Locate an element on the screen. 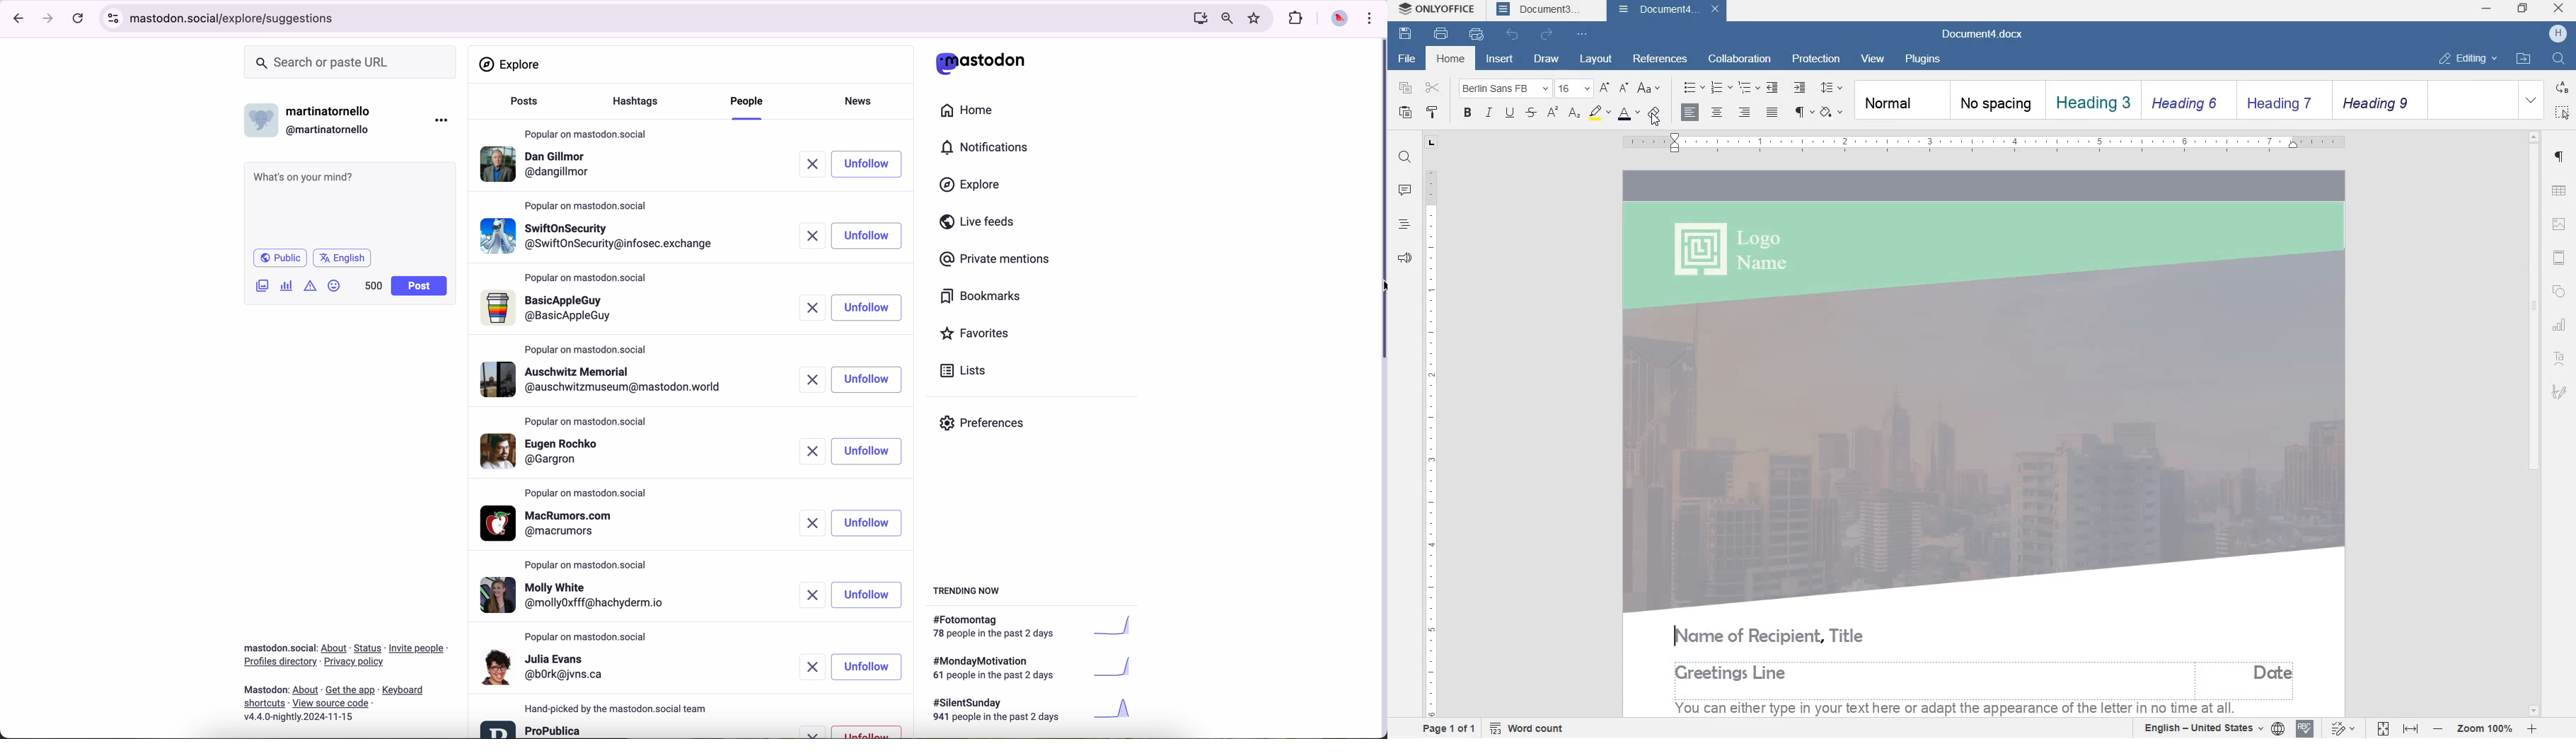 The width and height of the screenshot is (2576, 756). trending now is located at coordinates (968, 590).